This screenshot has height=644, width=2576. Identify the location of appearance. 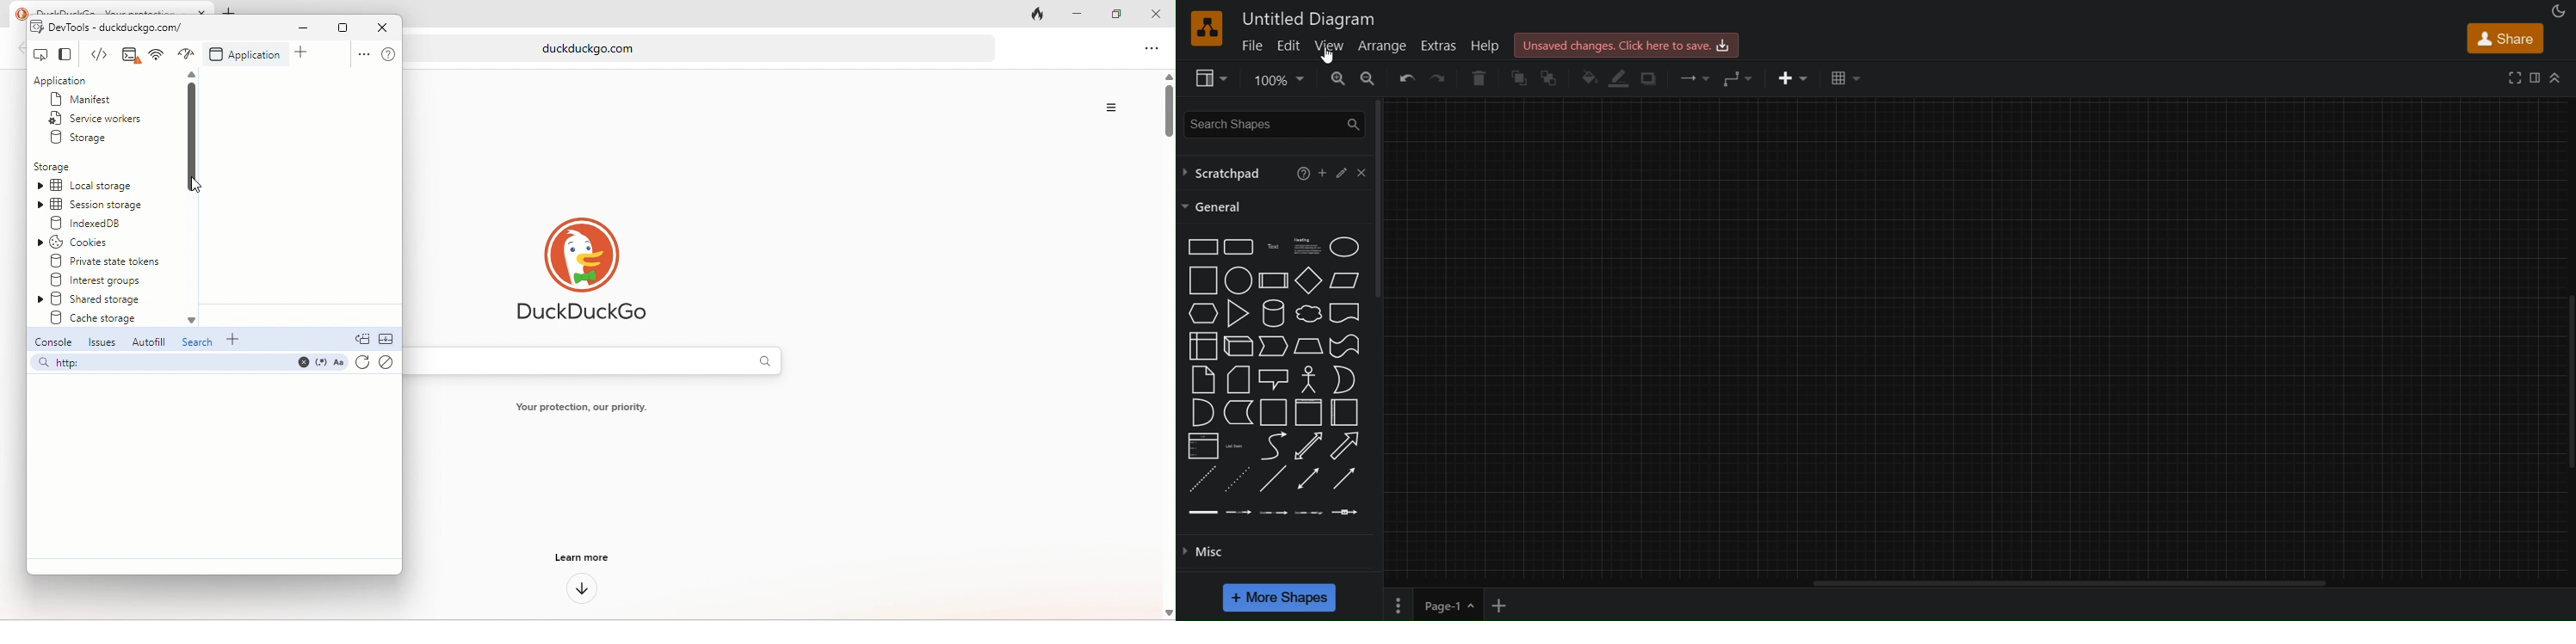
(2559, 9).